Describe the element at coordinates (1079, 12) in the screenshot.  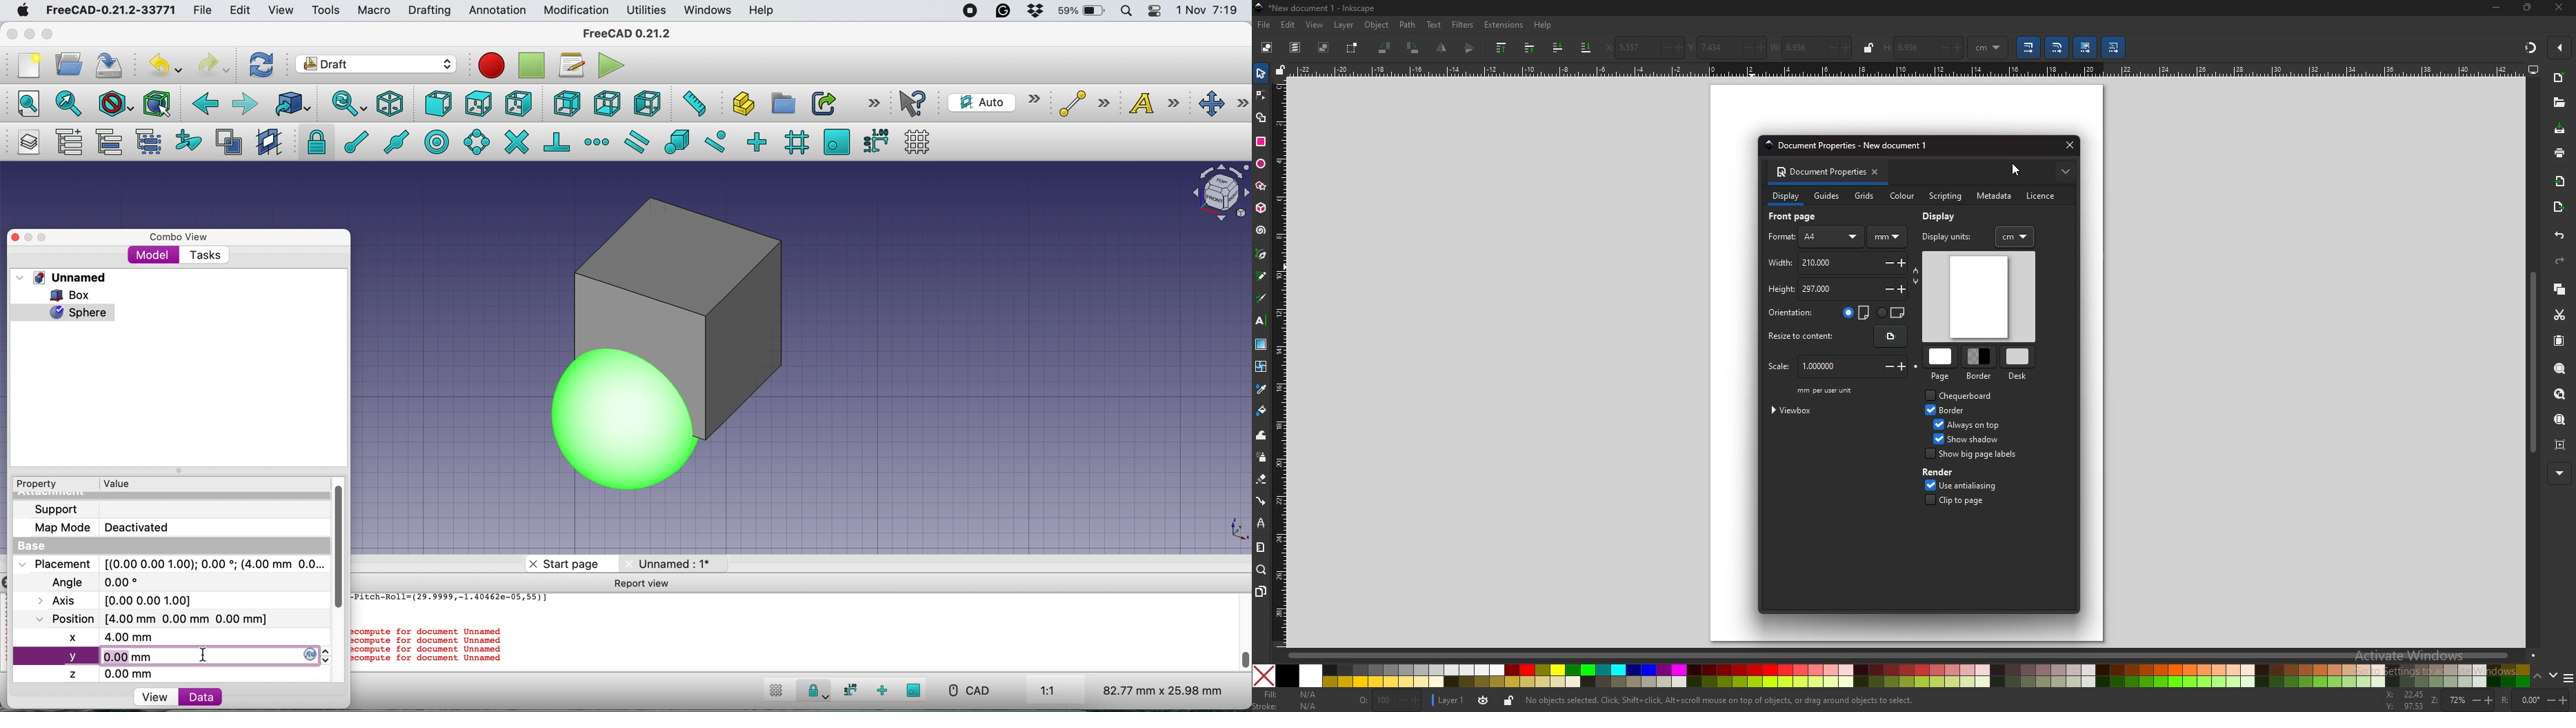
I see `battery` at that location.